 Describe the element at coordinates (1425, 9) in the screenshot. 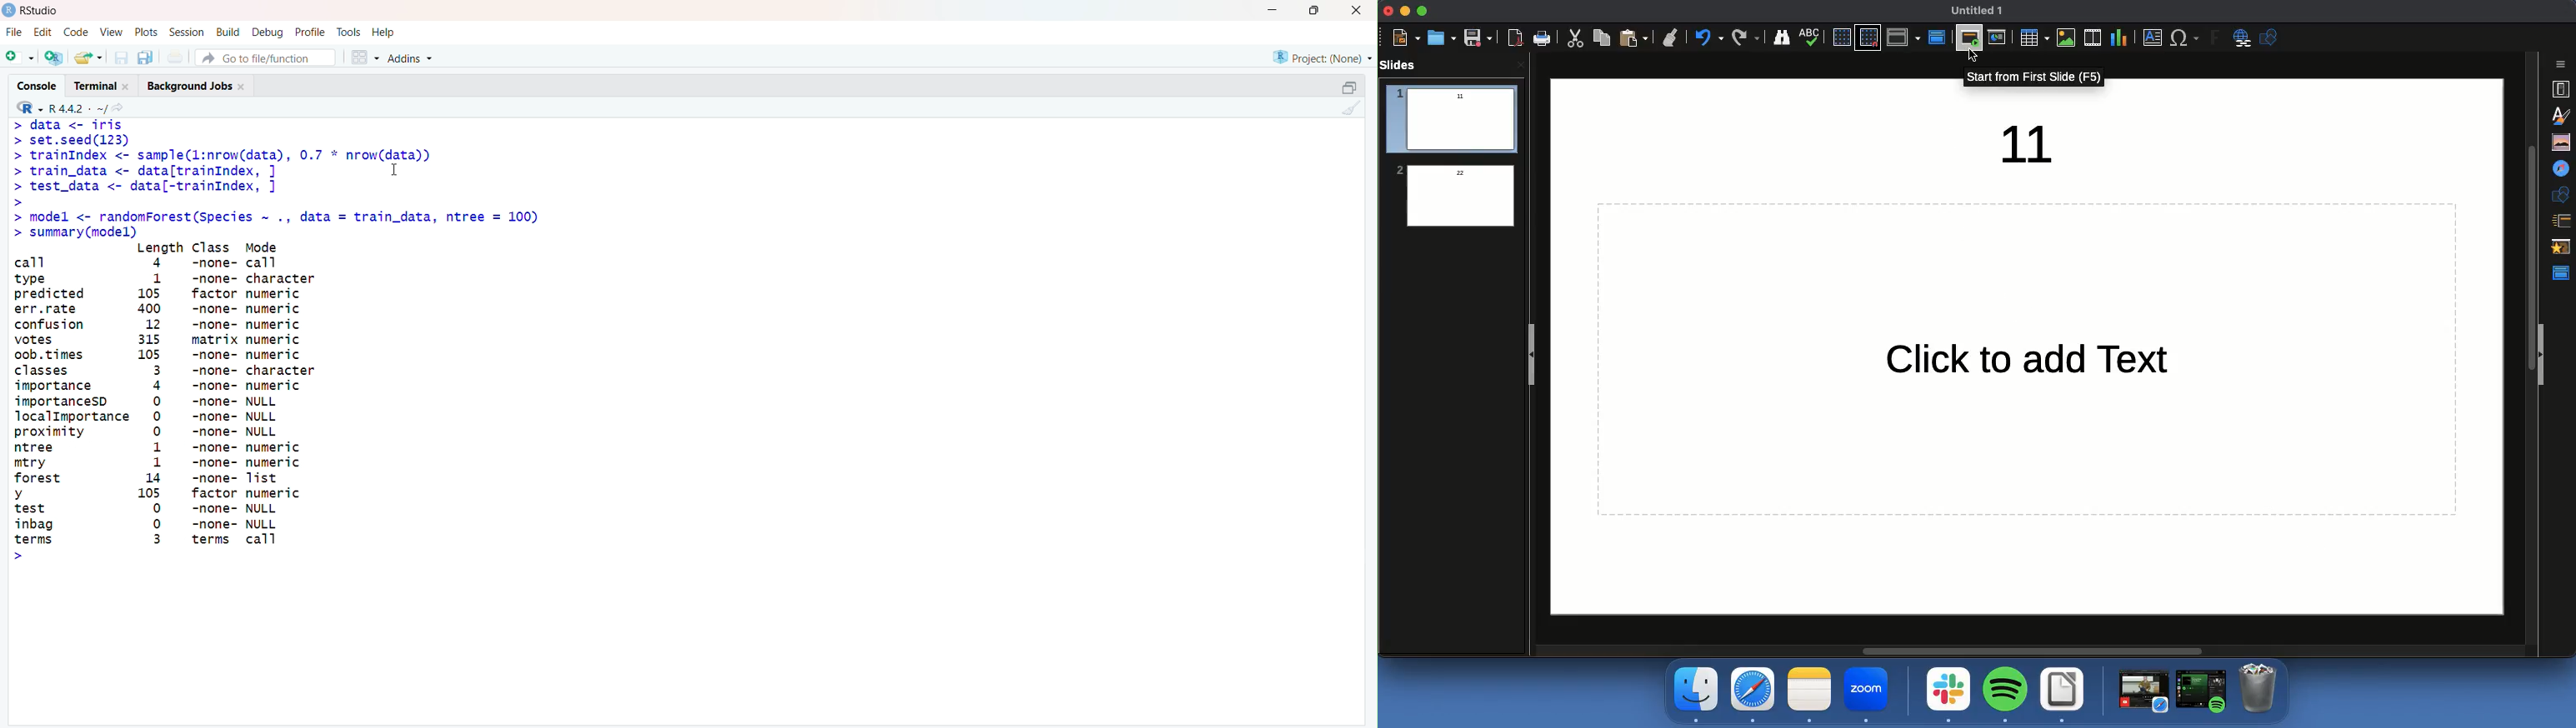

I see `Maximize` at that location.